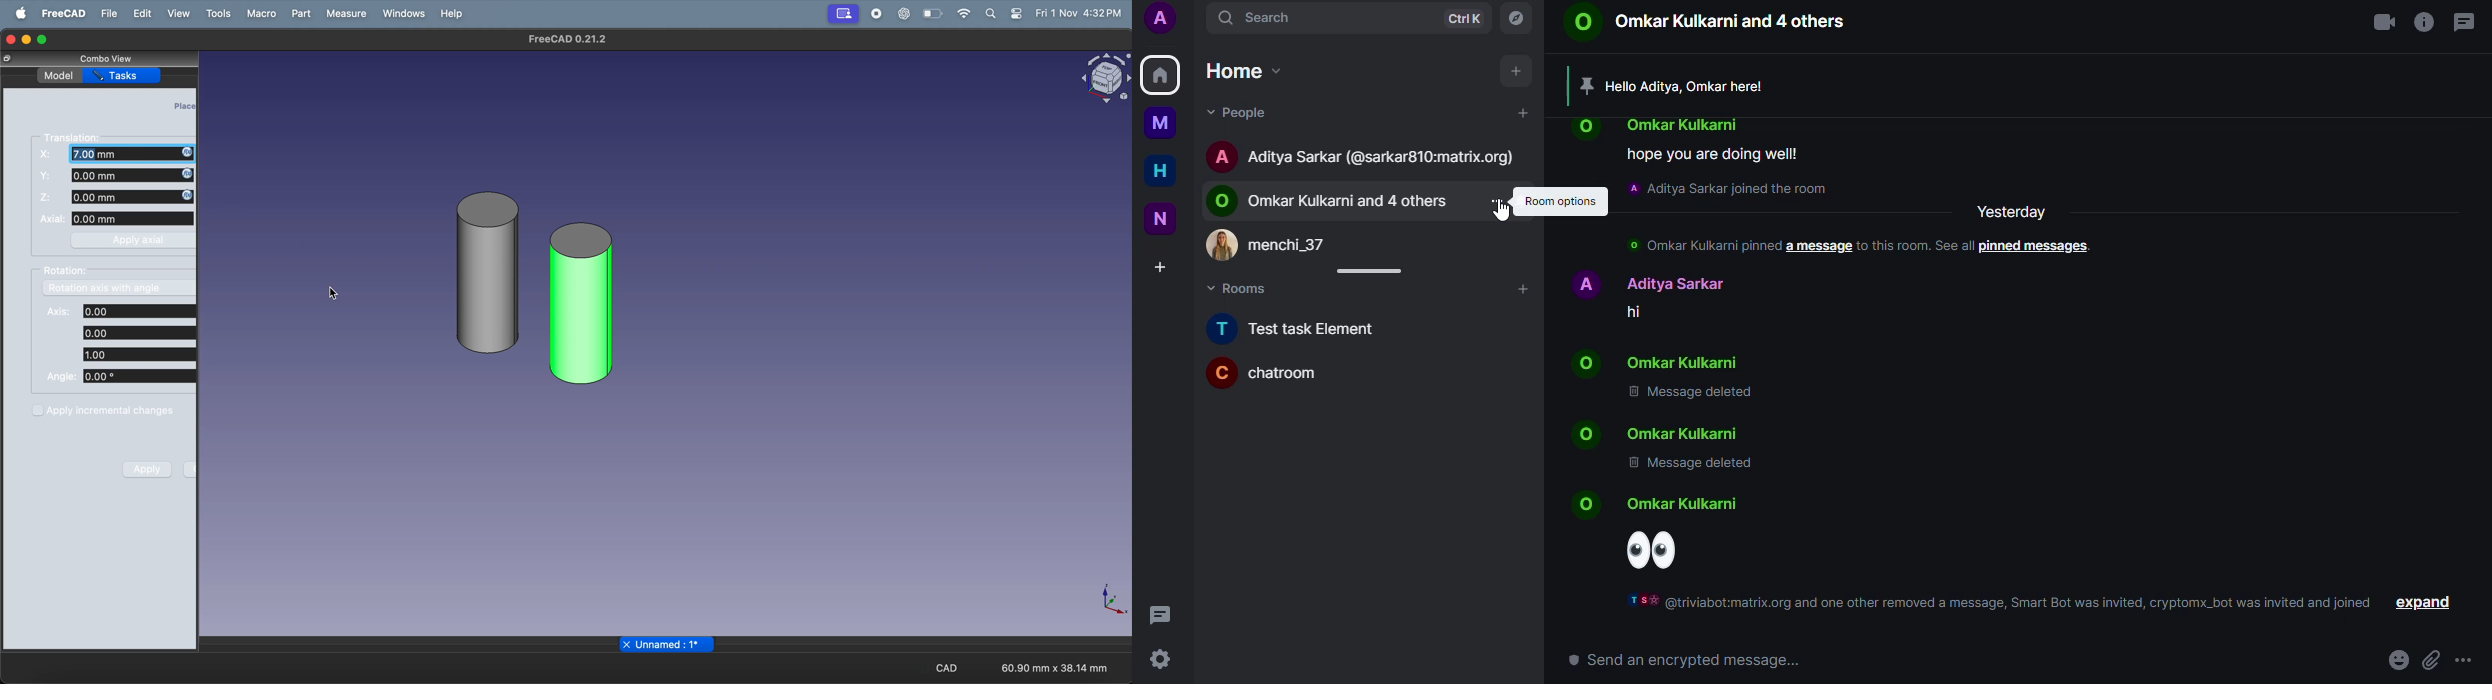 This screenshot has height=700, width=2492. I want to click on add space, so click(1168, 268).